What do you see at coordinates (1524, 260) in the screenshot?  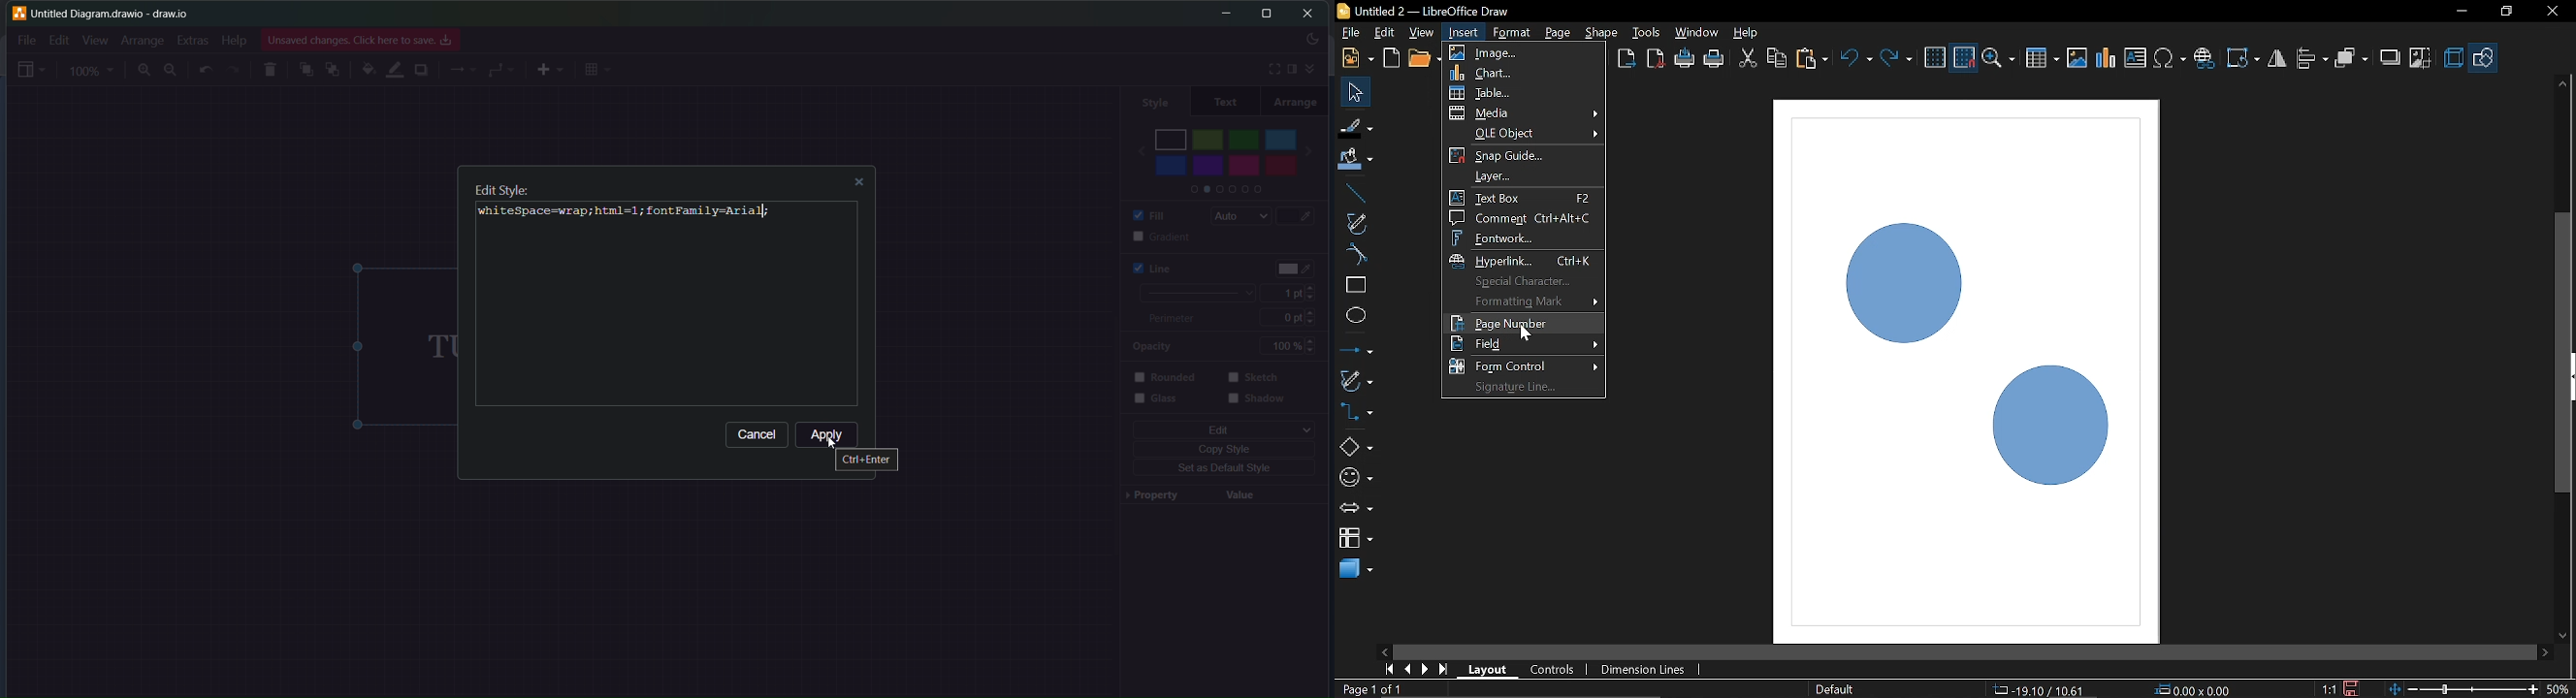 I see `Hyperlink` at bounding box center [1524, 260].